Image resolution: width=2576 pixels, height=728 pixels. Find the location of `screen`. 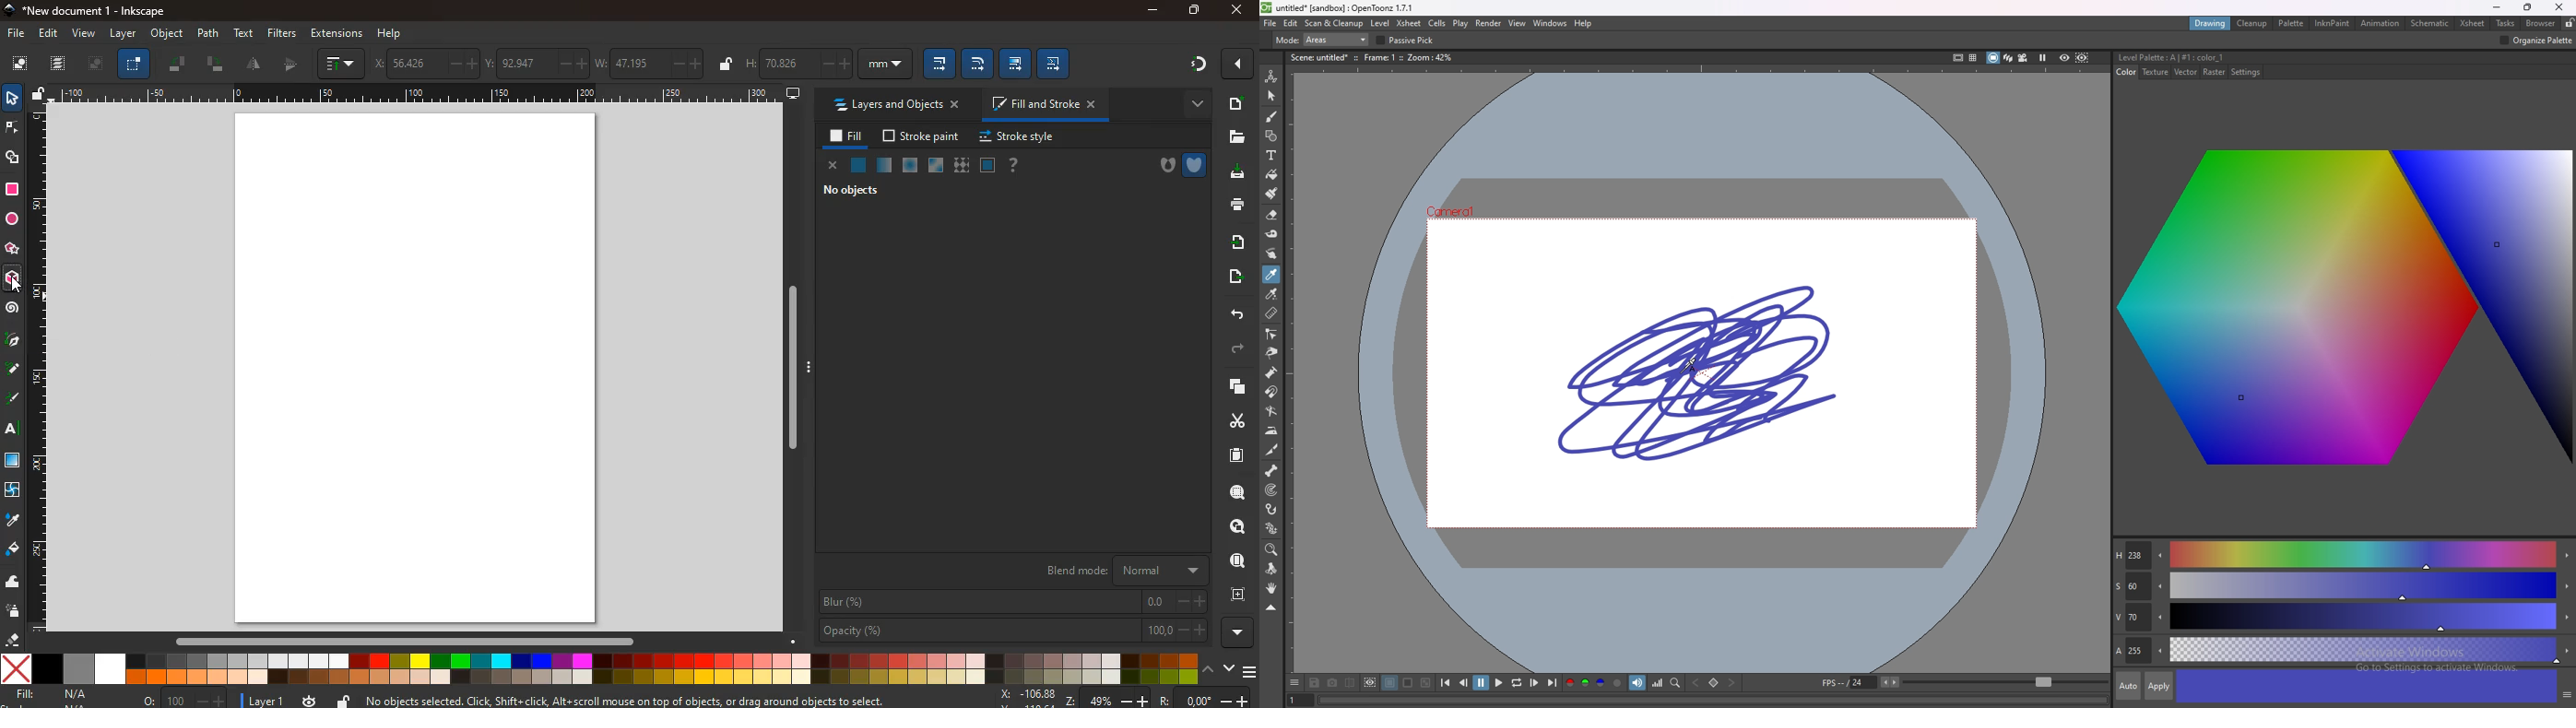

screen is located at coordinates (422, 369).